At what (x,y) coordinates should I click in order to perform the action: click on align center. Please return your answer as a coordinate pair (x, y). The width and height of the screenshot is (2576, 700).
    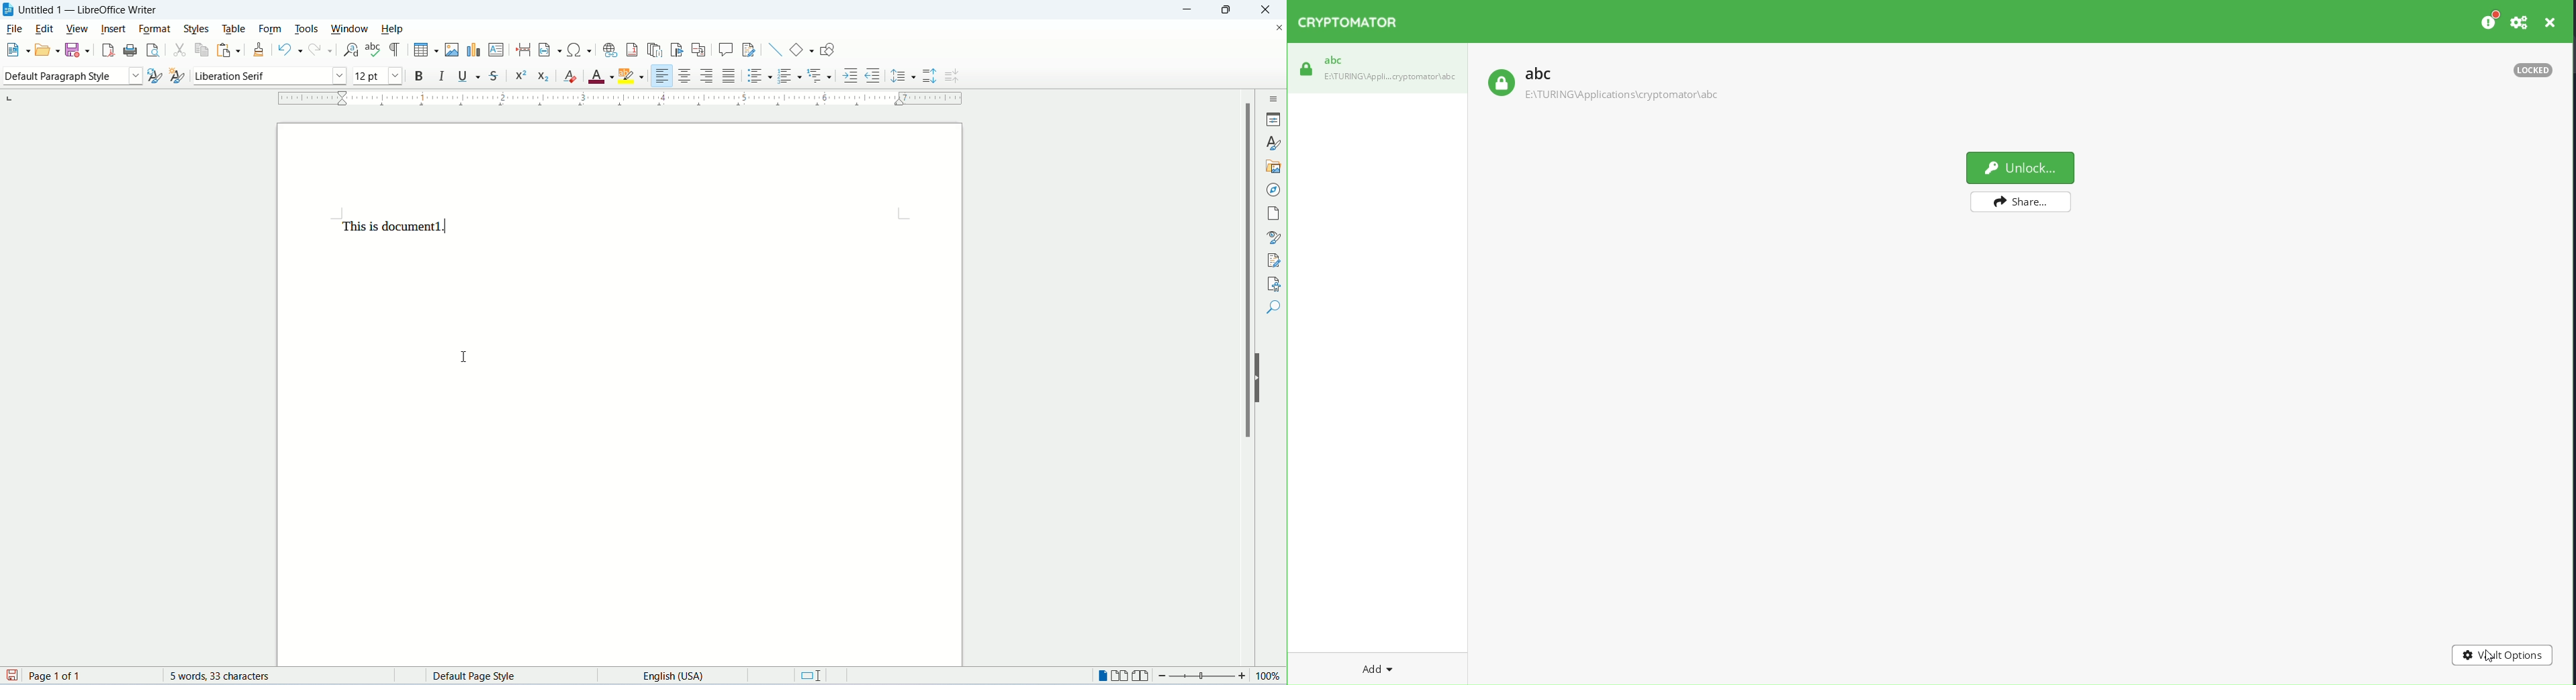
    Looking at the image, I should click on (685, 76).